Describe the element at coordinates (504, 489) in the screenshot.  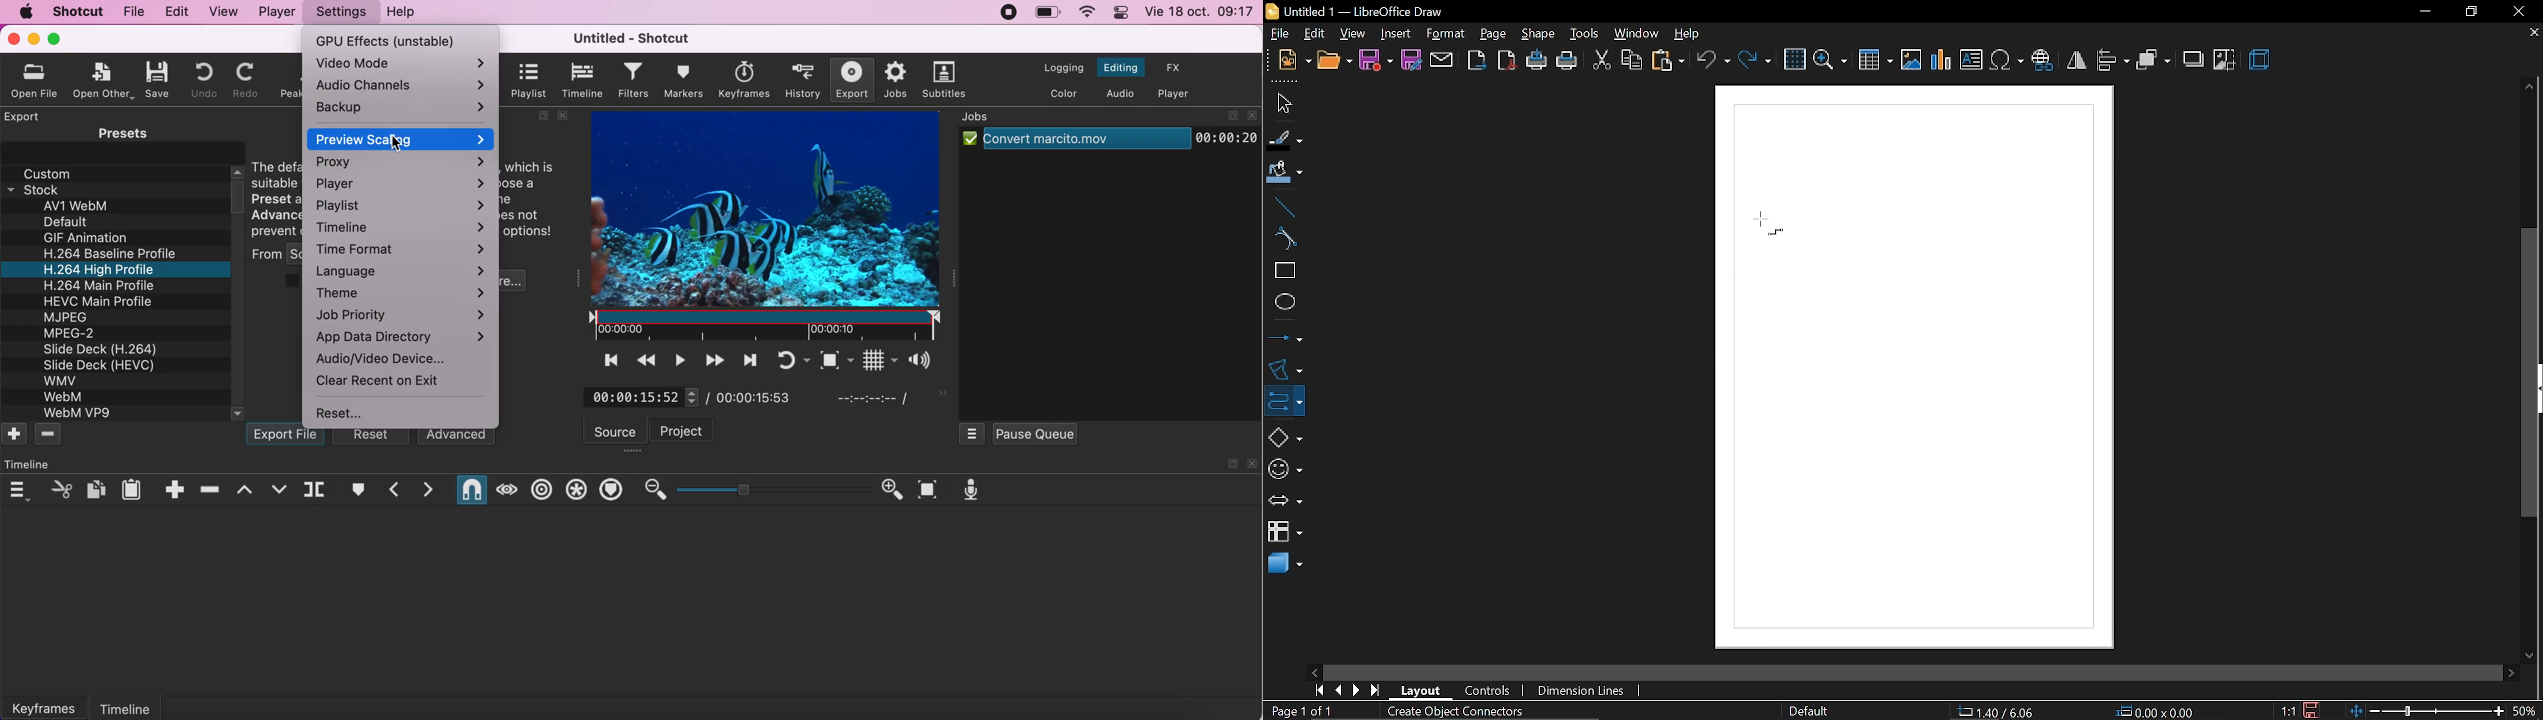
I see `scrub while dragging` at that location.